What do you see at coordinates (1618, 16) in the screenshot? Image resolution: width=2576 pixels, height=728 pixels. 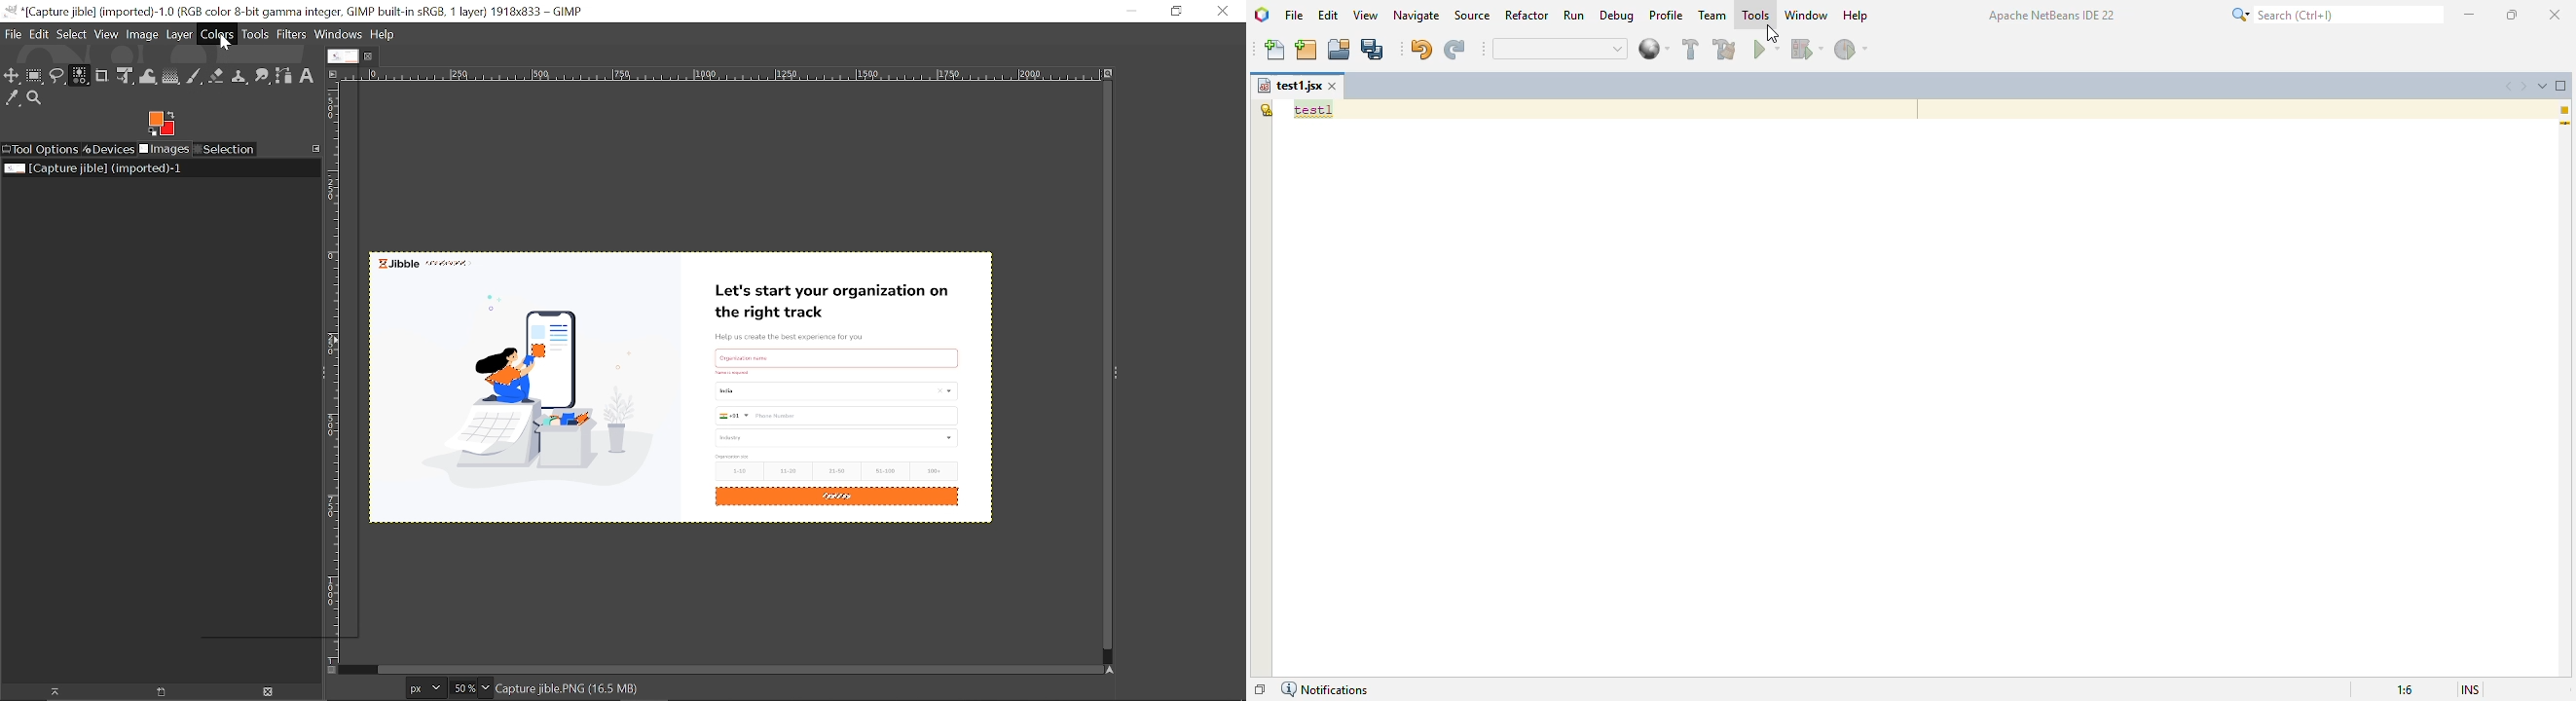 I see `debug` at bounding box center [1618, 16].